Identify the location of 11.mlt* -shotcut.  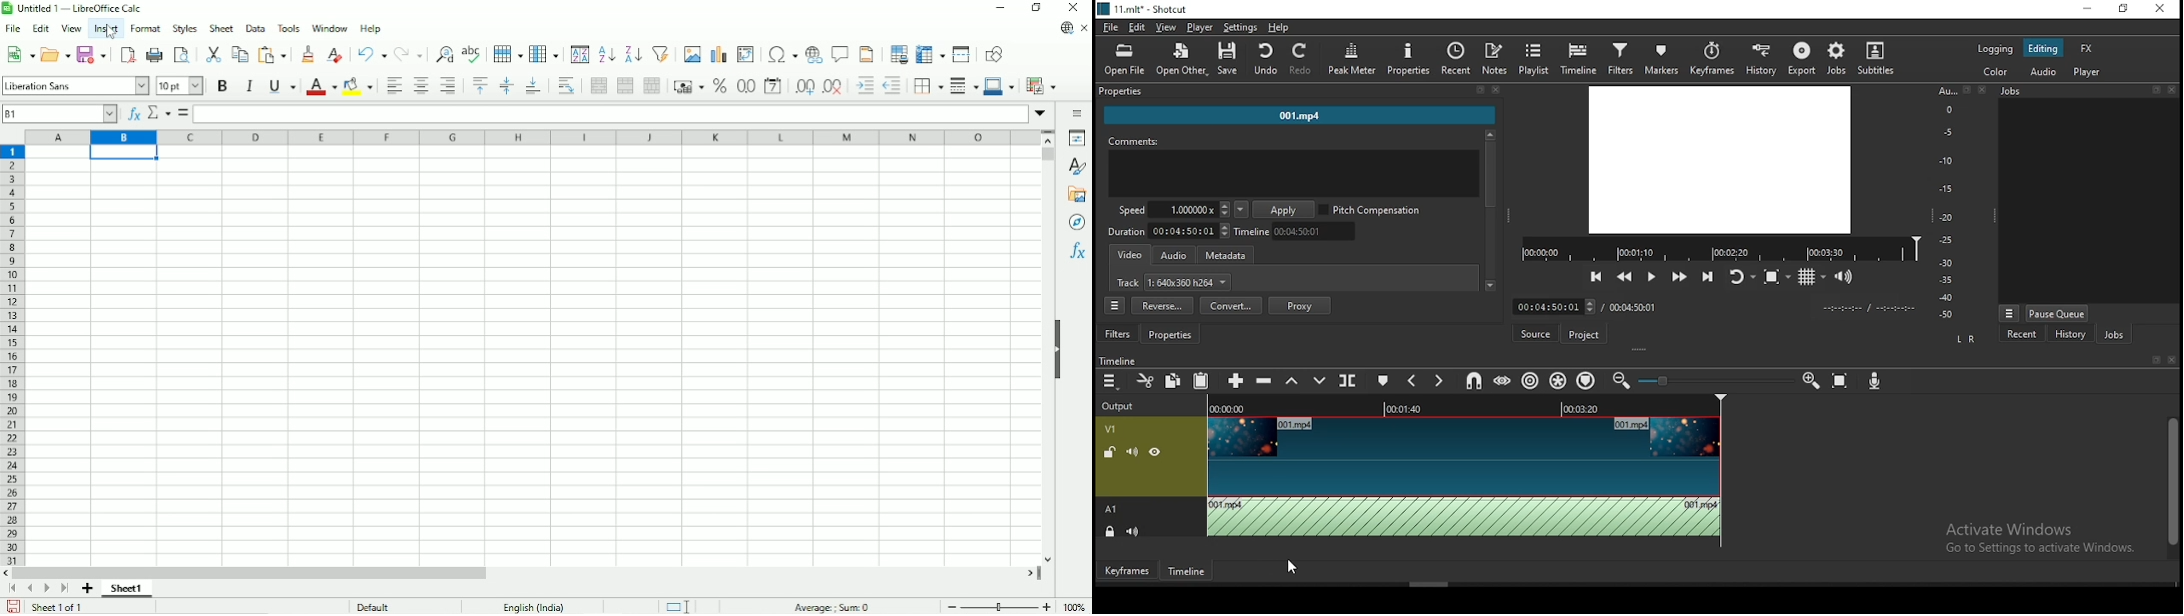
(1145, 9).